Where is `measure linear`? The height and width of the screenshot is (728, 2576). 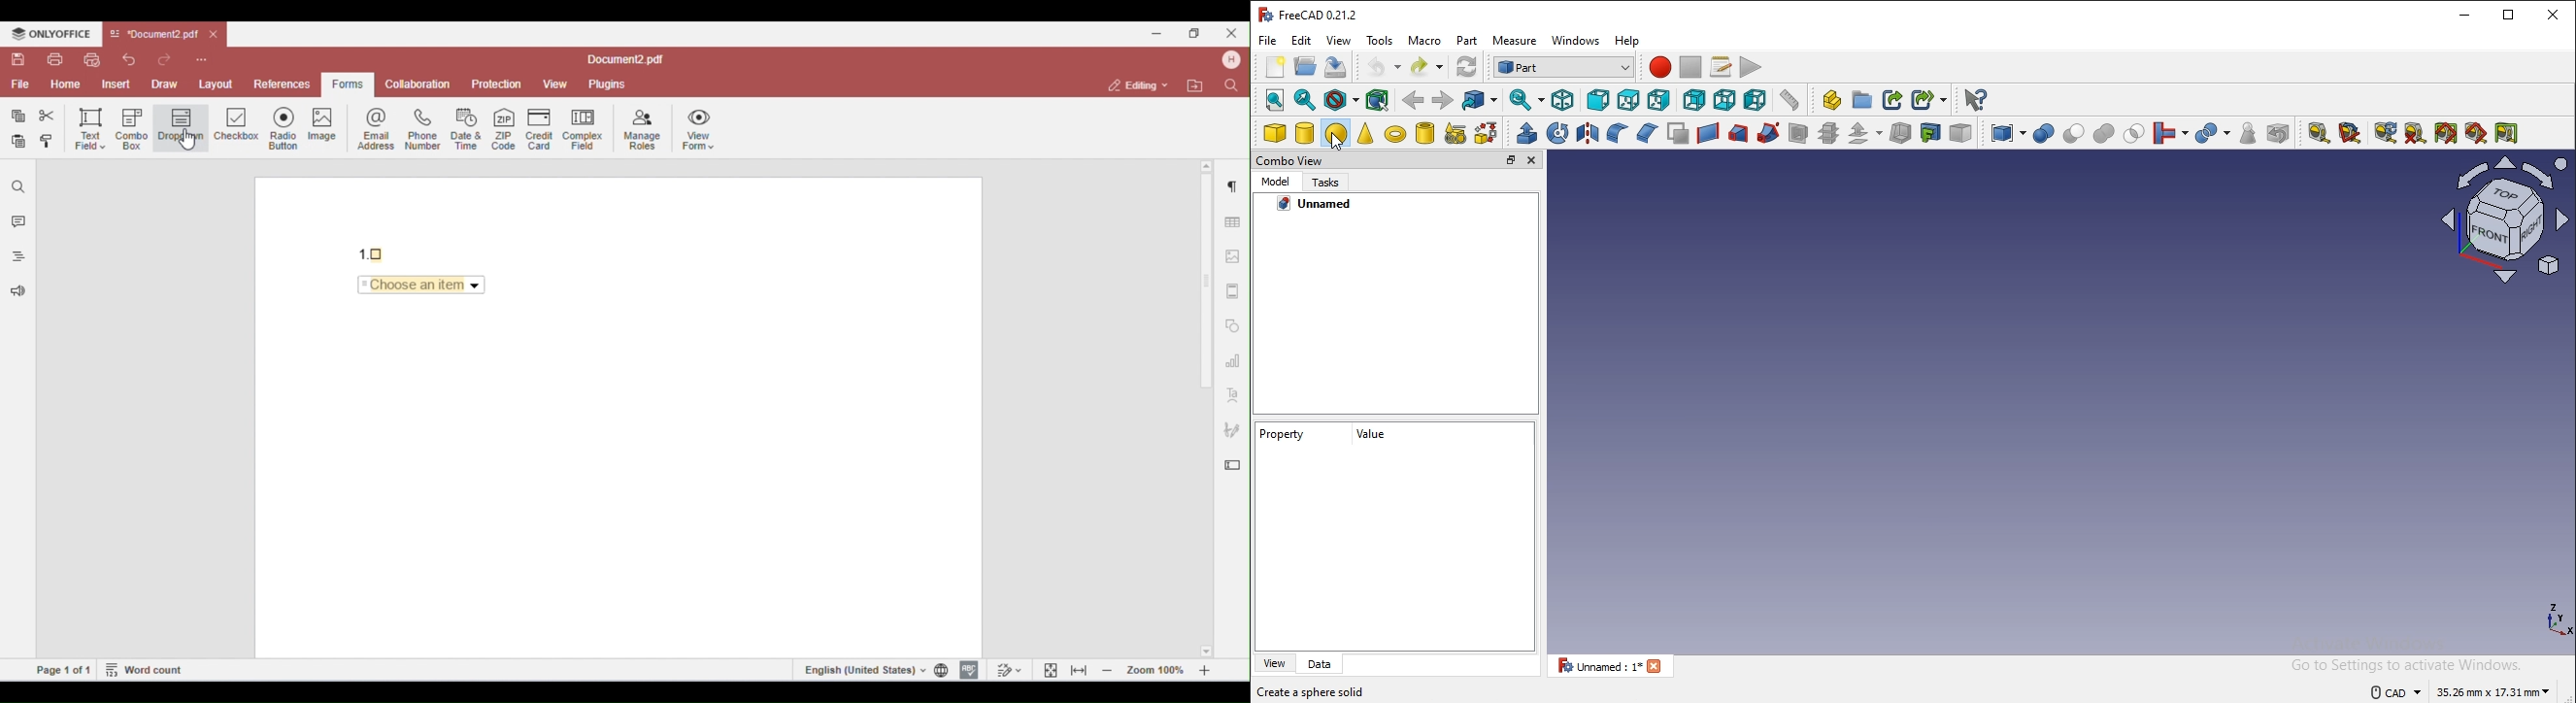 measure linear is located at coordinates (2318, 132).